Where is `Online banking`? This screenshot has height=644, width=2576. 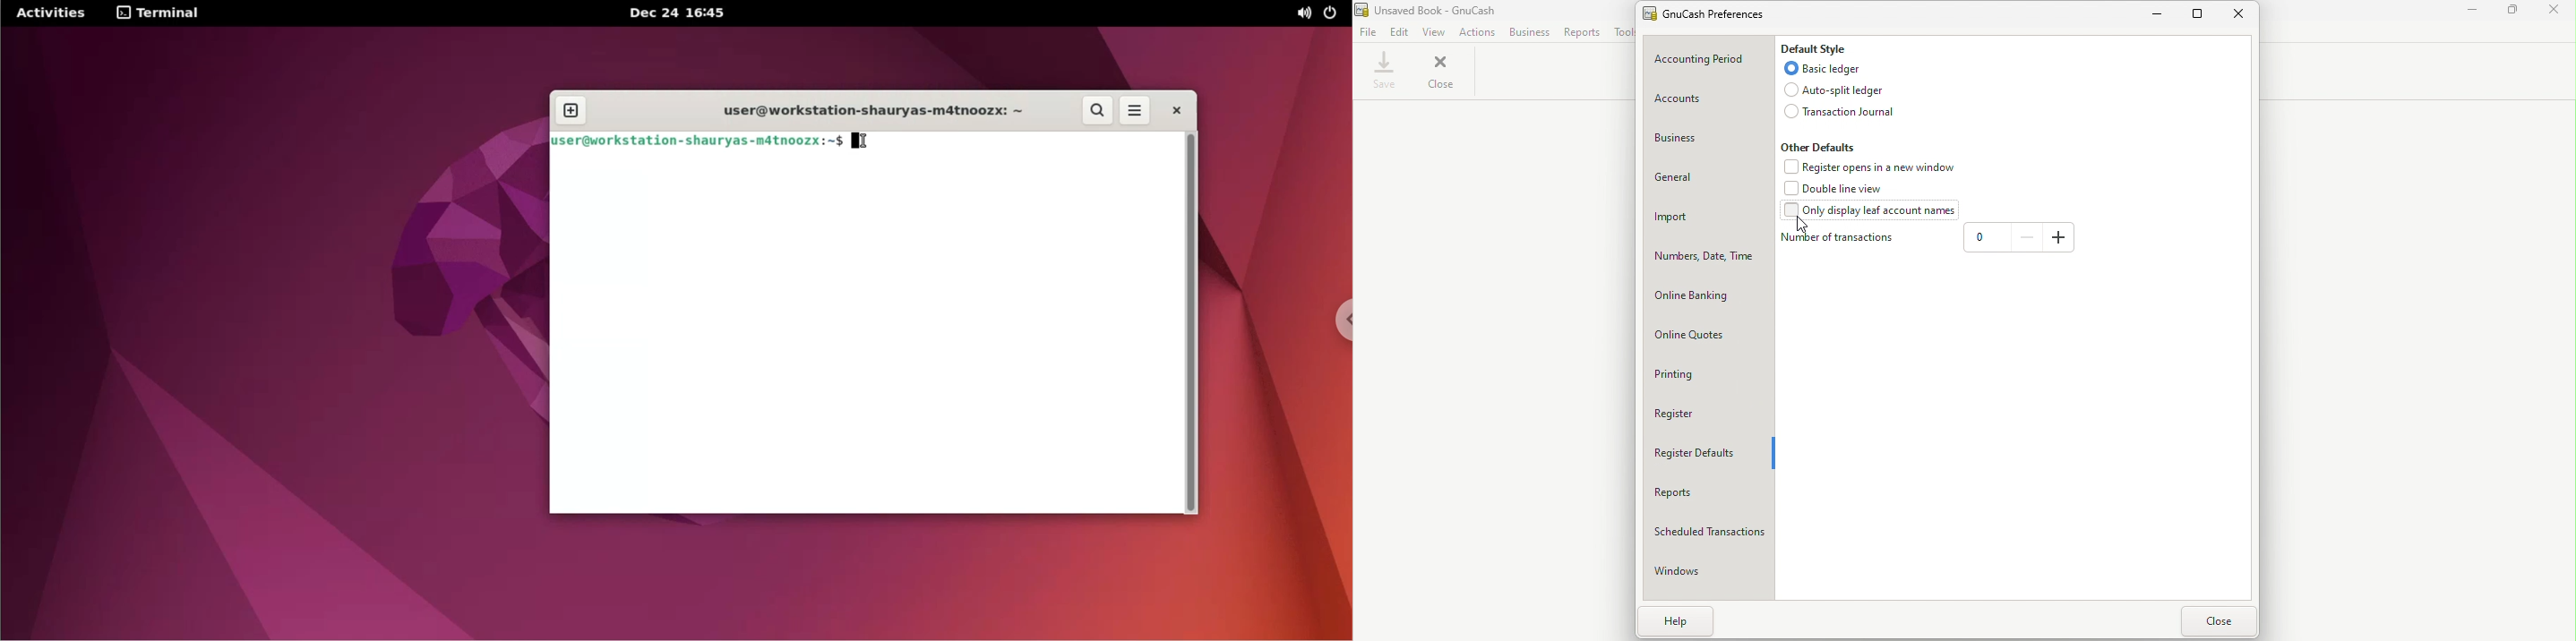 Online banking is located at coordinates (1704, 298).